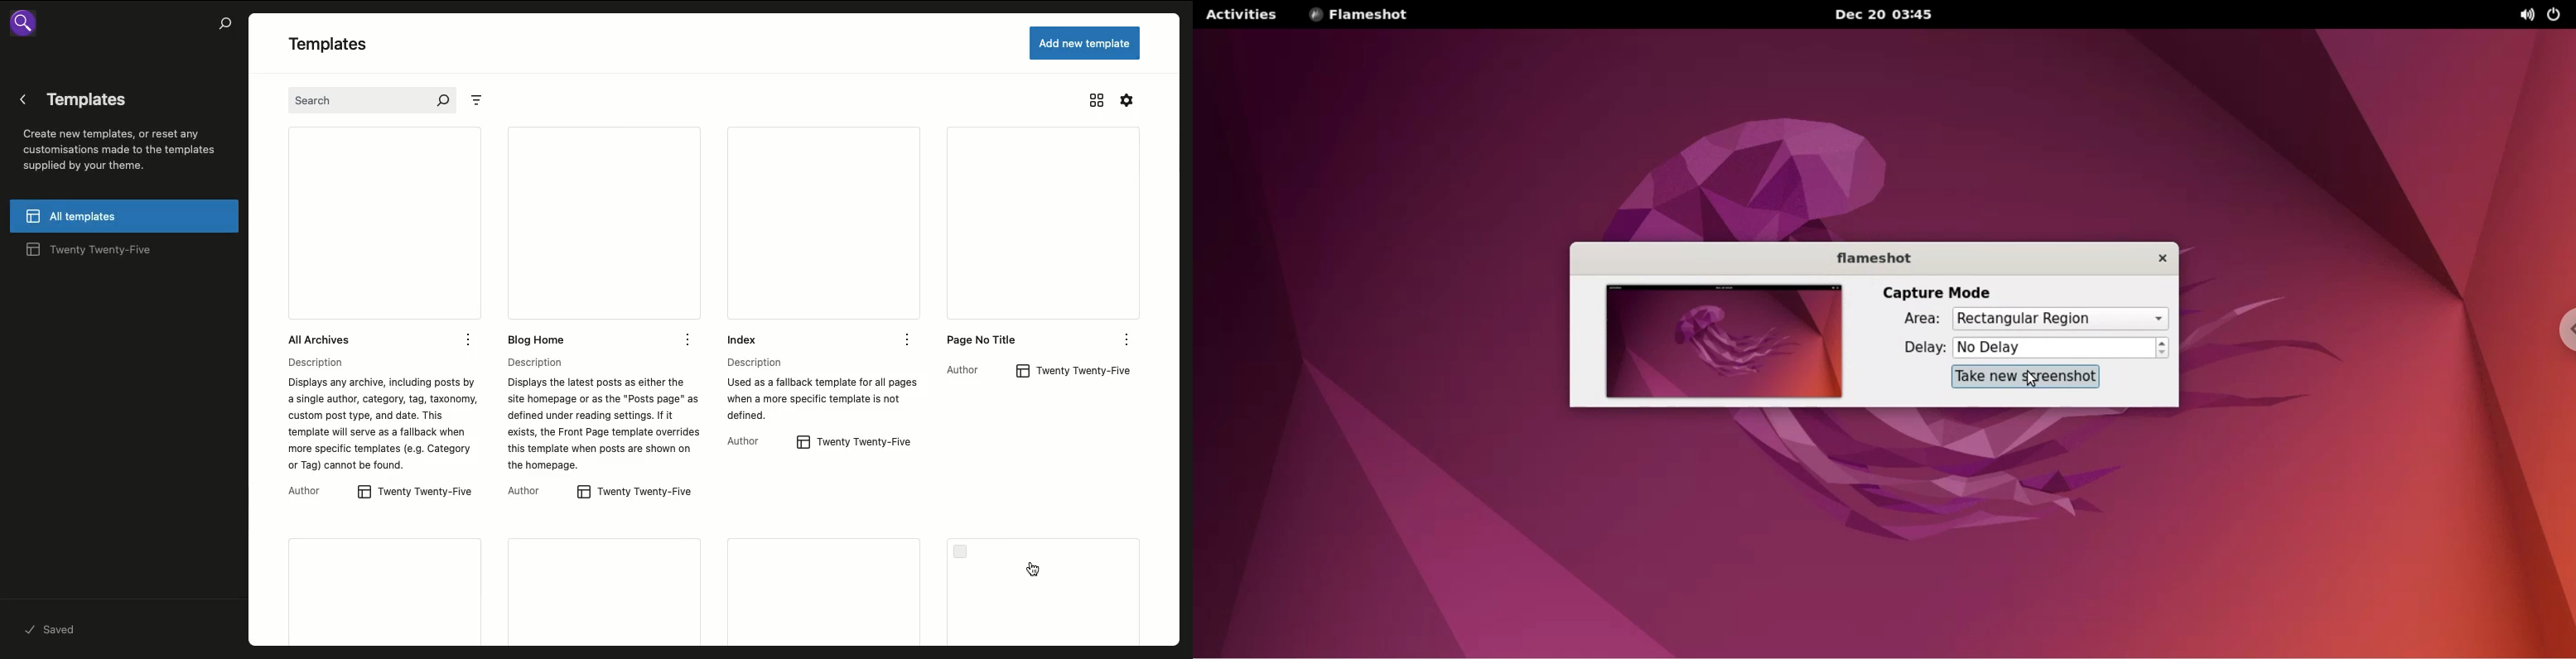 The image size is (2576, 672). Describe the element at coordinates (1047, 591) in the screenshot. I see `Single Post` at that location.